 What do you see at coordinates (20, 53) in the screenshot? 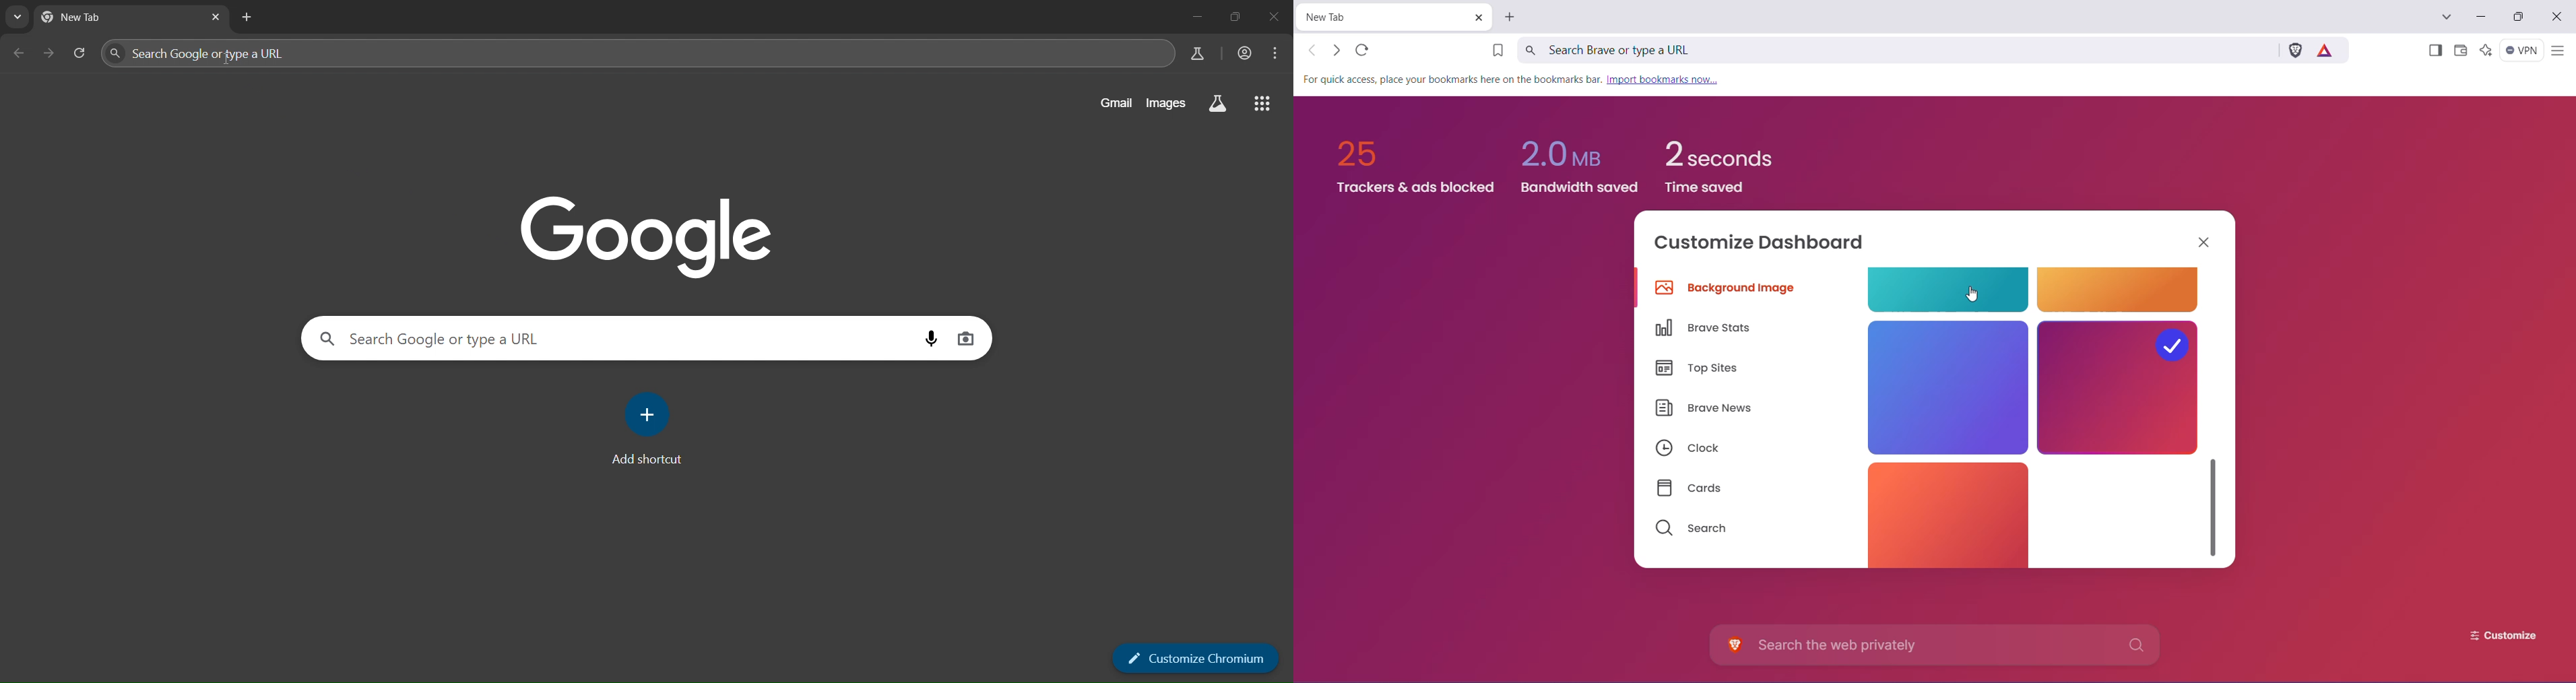
I see `go back one page` at bounding box center [20, 53].